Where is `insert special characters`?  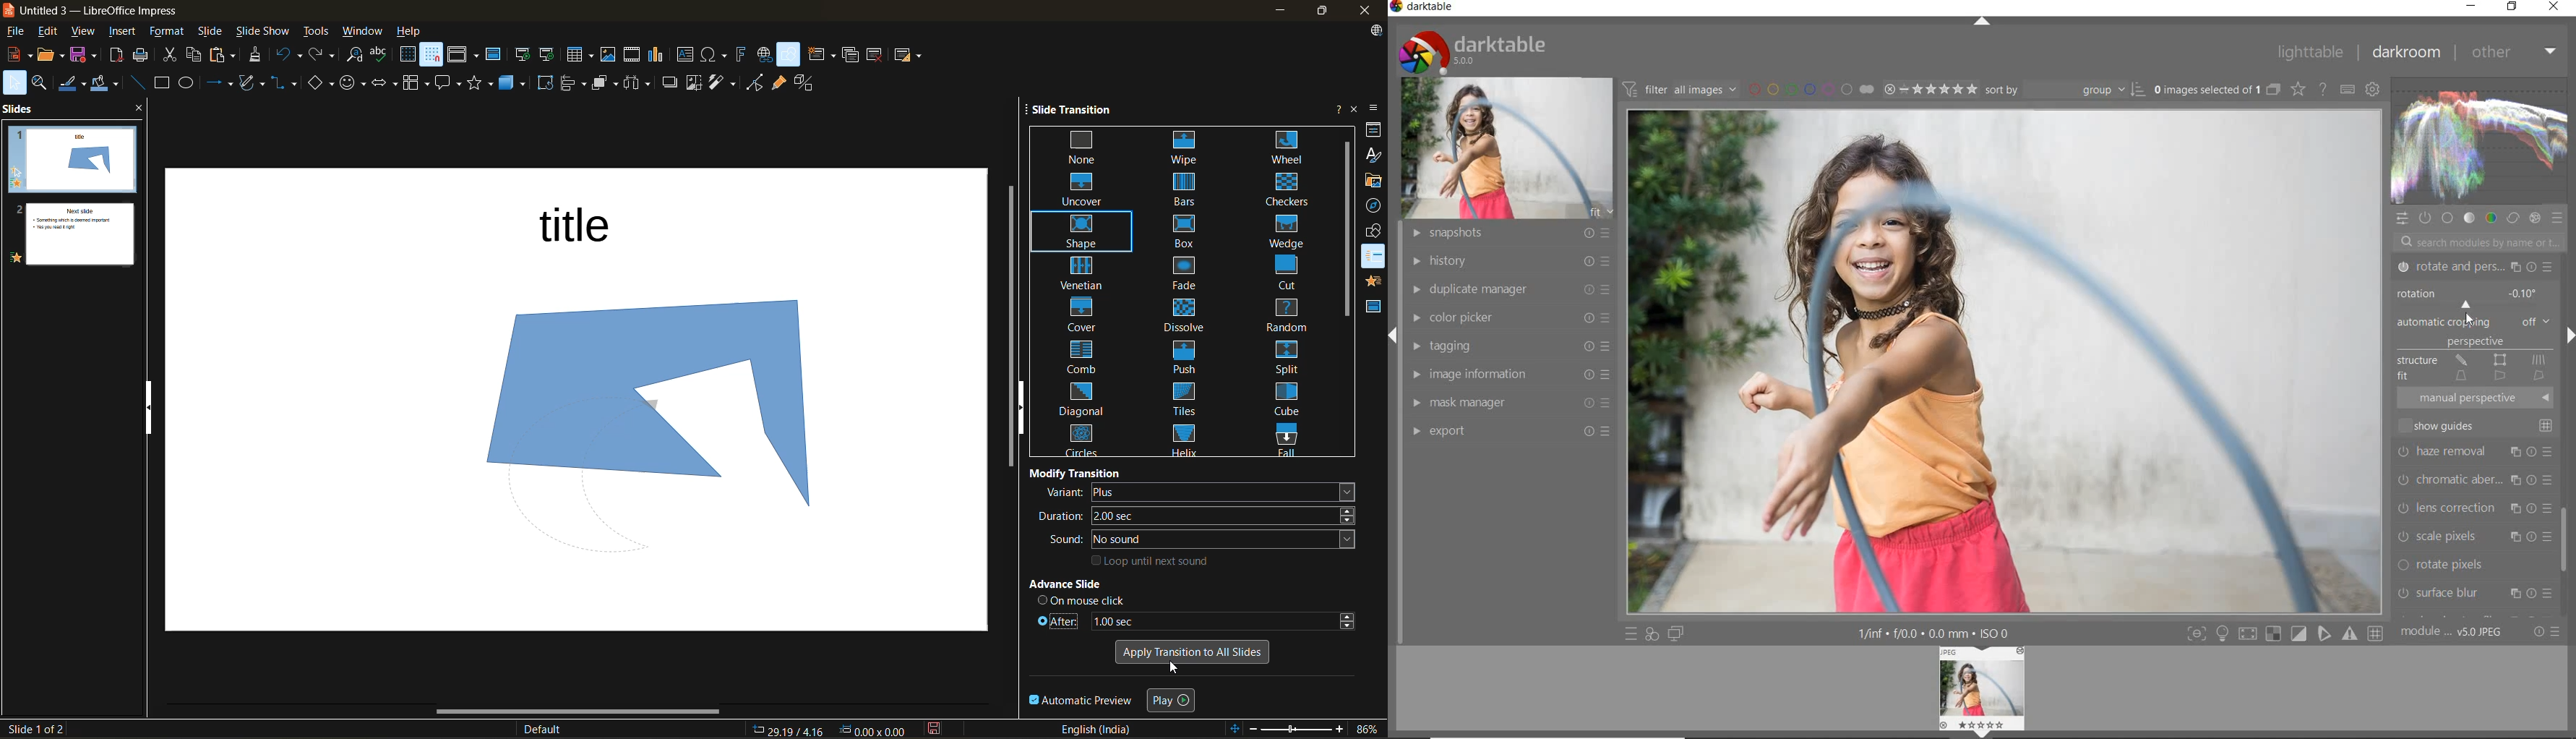 insert special characters is located at coordinates (716, 56).